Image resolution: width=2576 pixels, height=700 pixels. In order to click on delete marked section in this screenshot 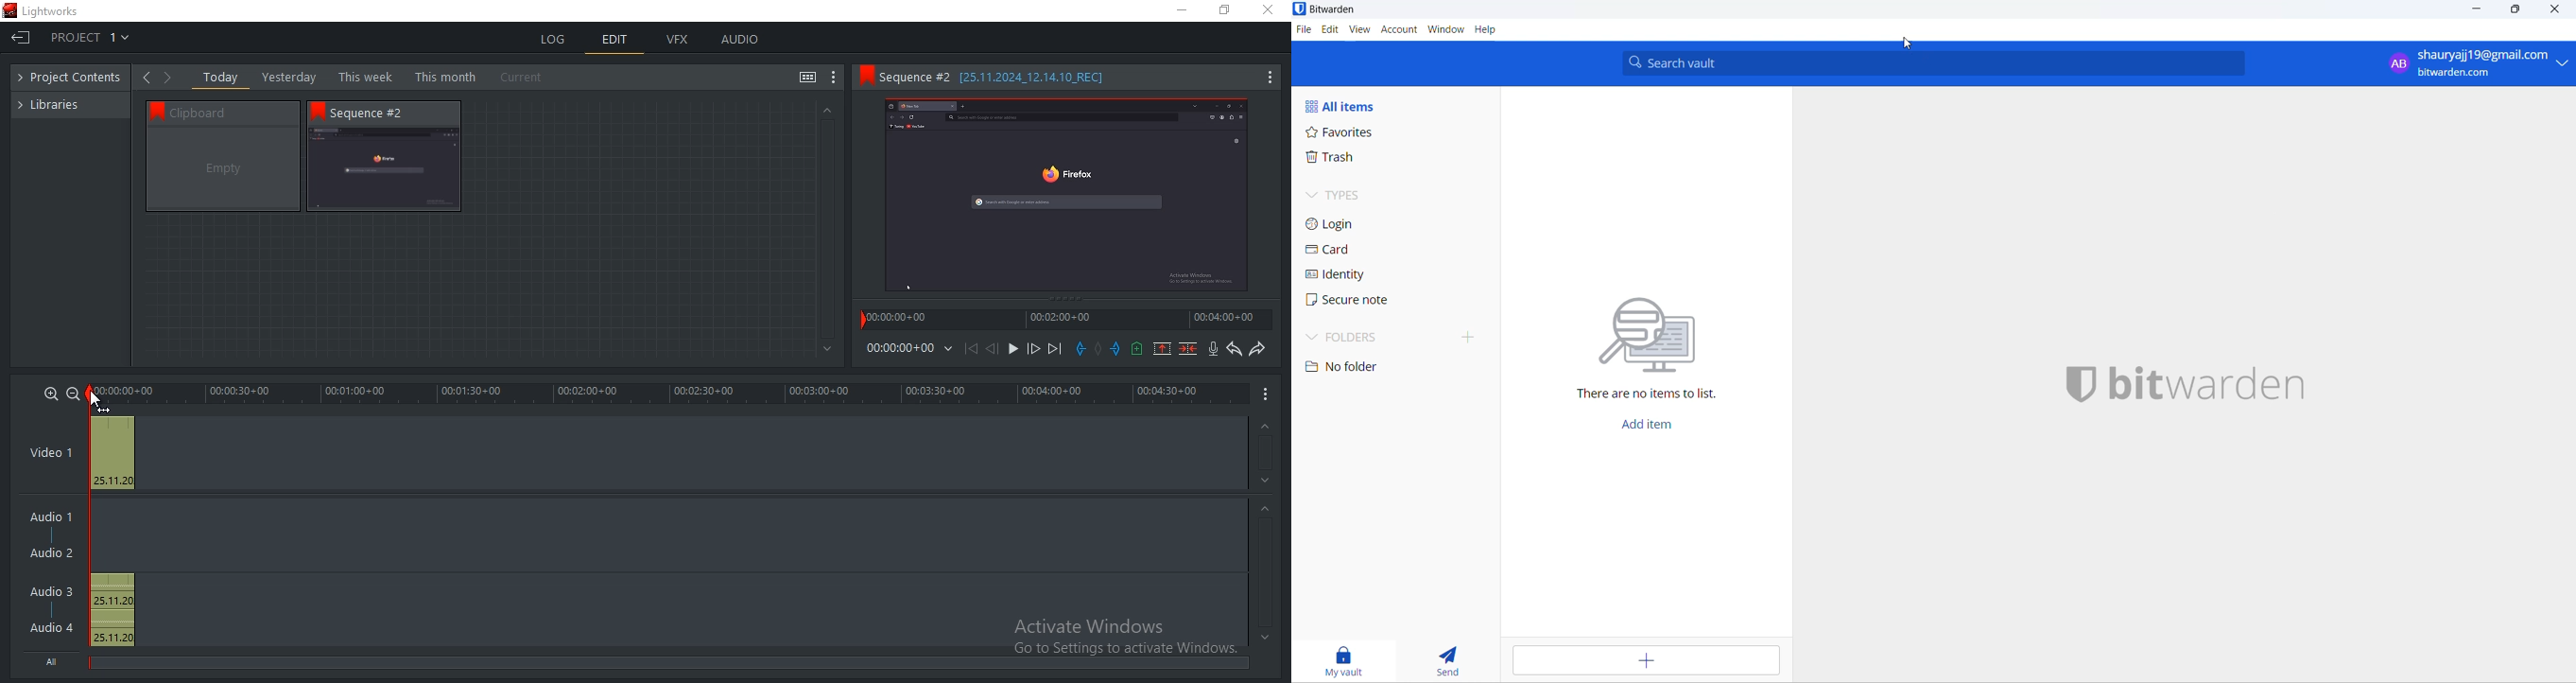, I will do `click(1189, 348)`.